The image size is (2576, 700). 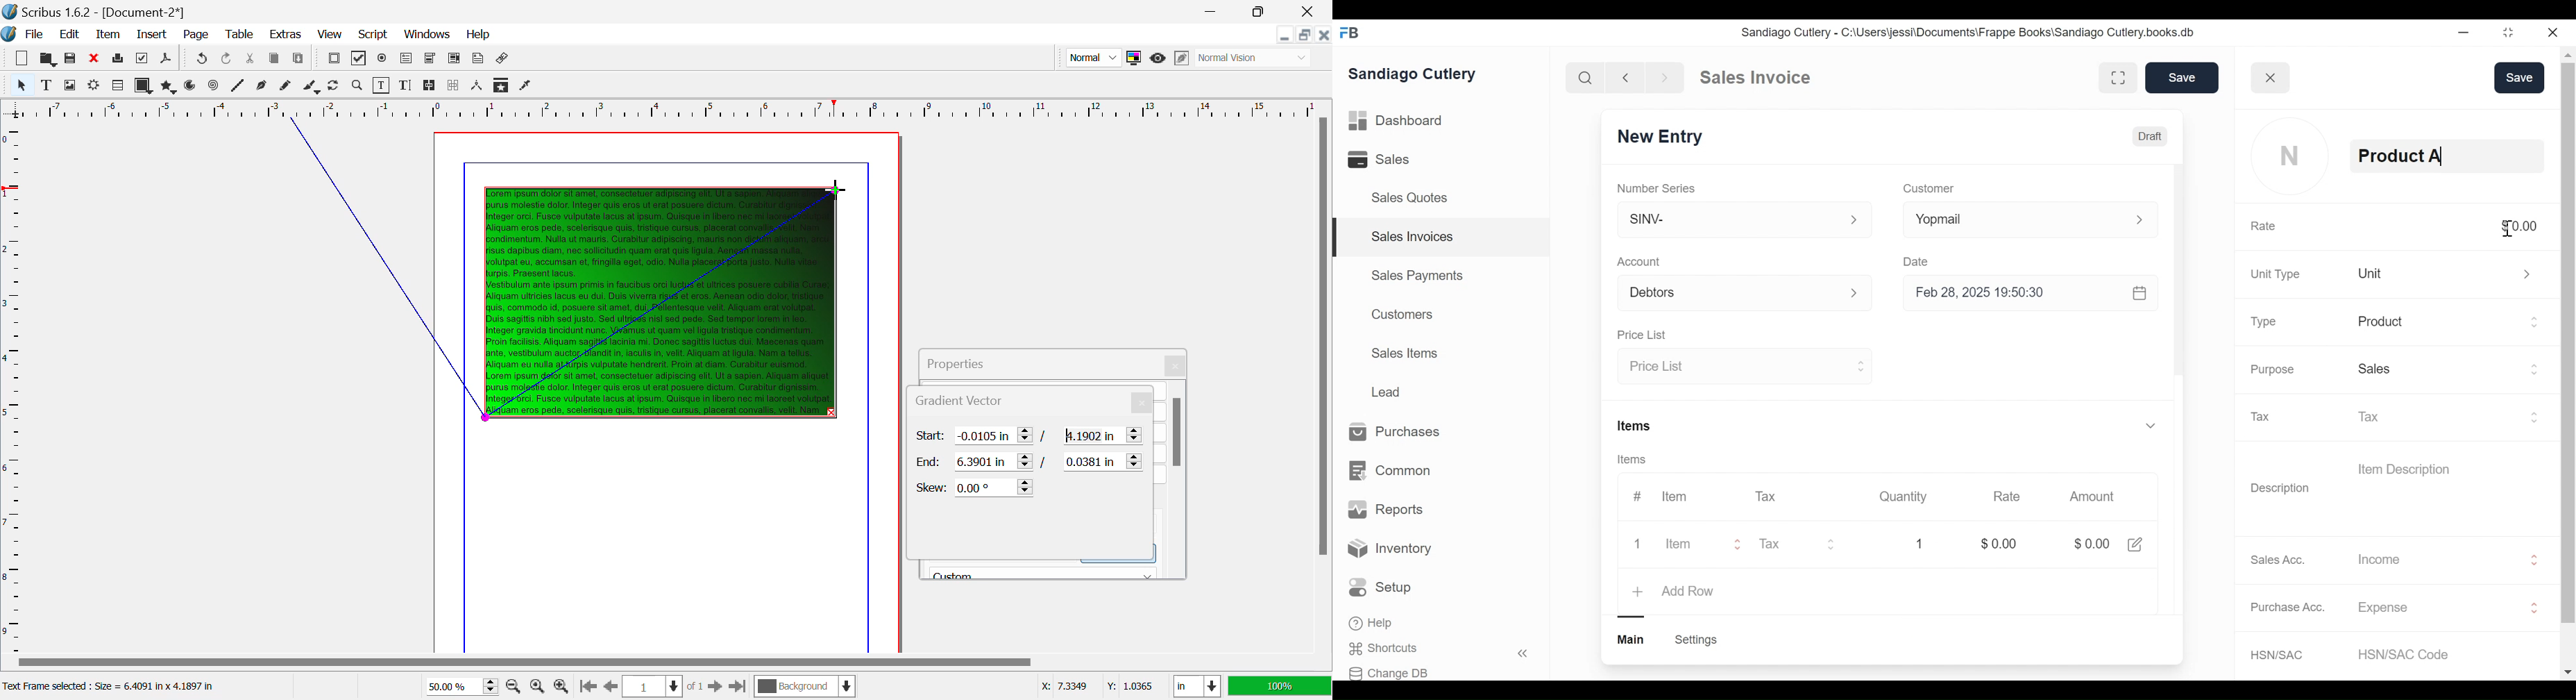 I want to click on Edit in Preview Mode, so click(x=1183, y=58).